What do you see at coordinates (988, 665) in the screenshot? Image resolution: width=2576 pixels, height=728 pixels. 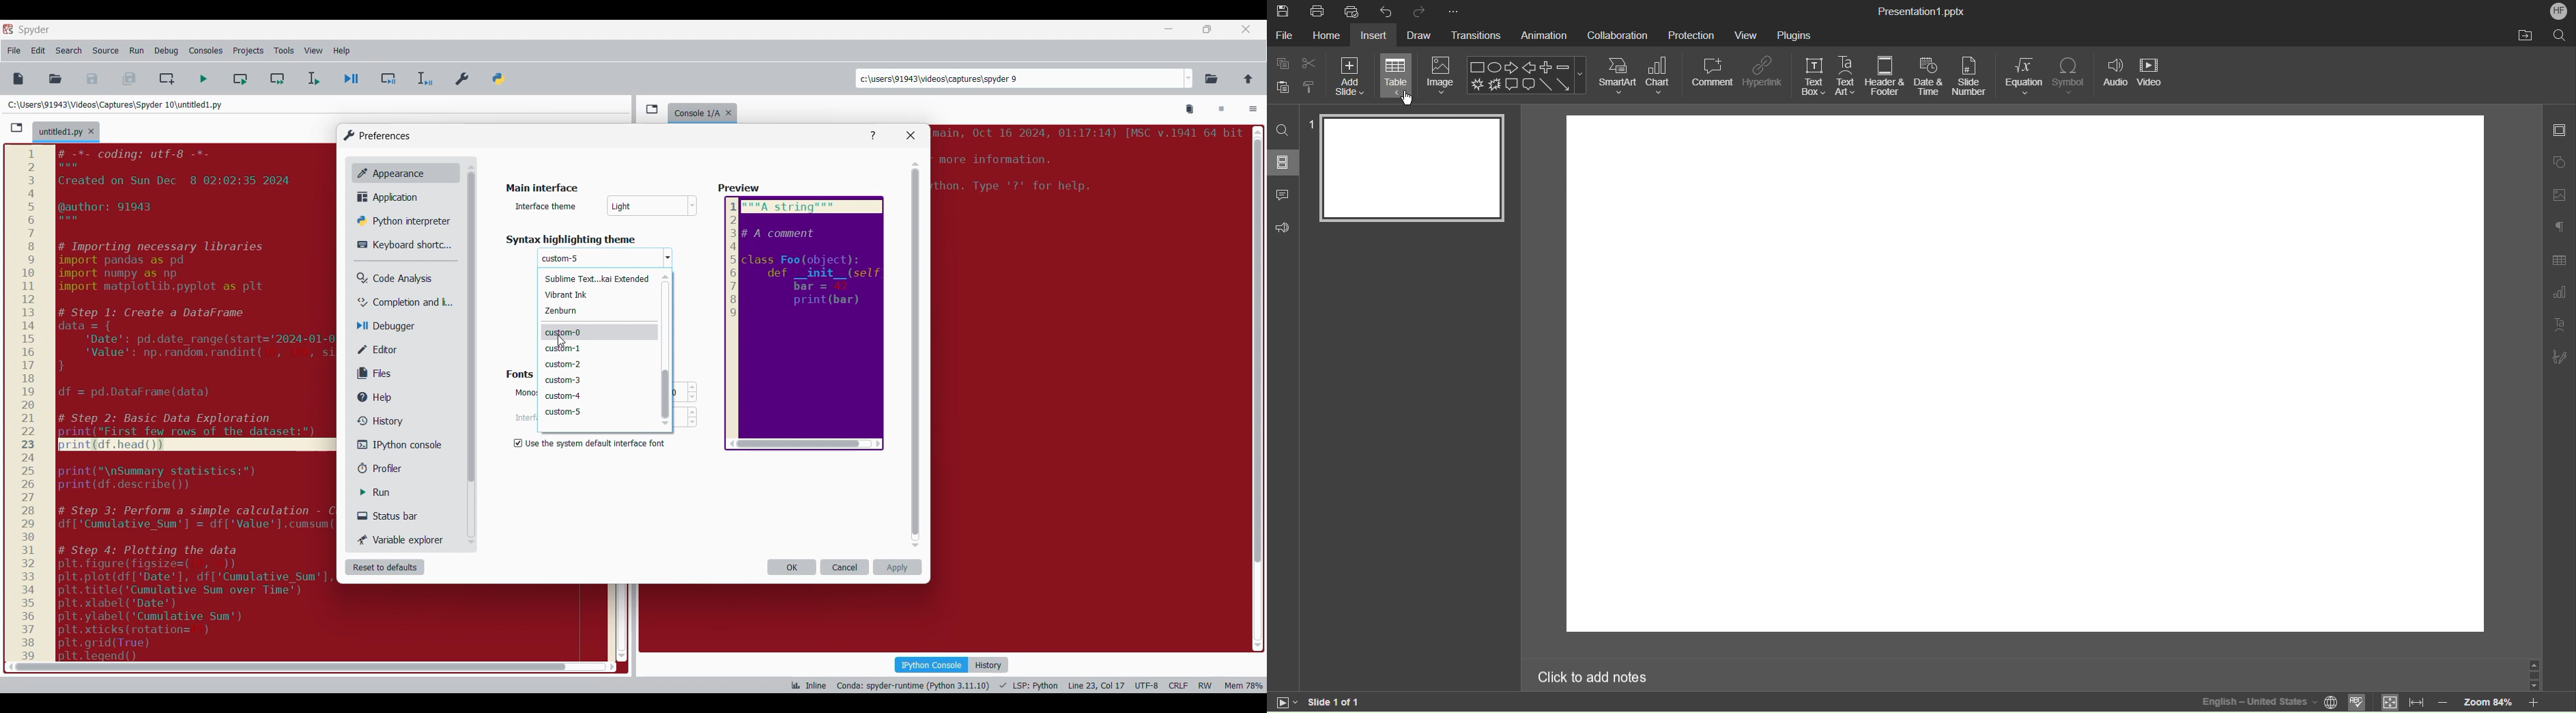 I see `History` at bounding box center [988, 665].